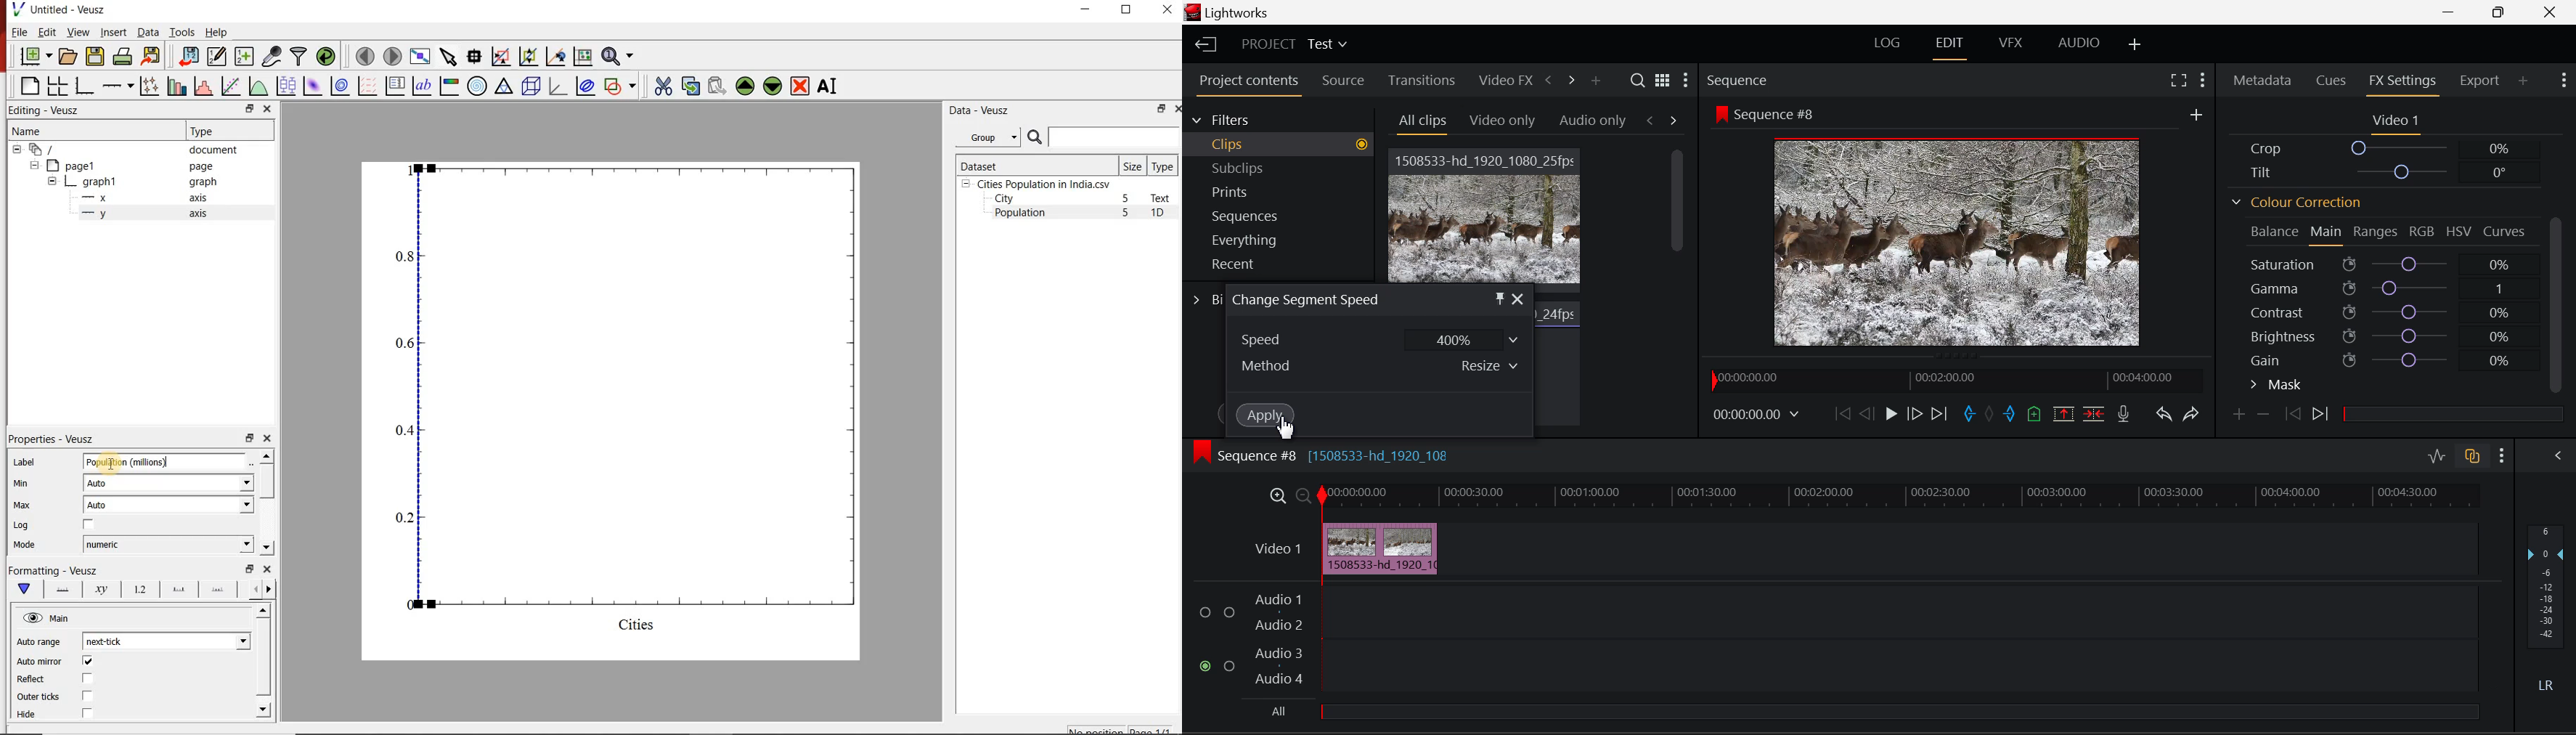 This screenshot has width=2576, height=756. I want to click on Redo, so click(2191, 416).